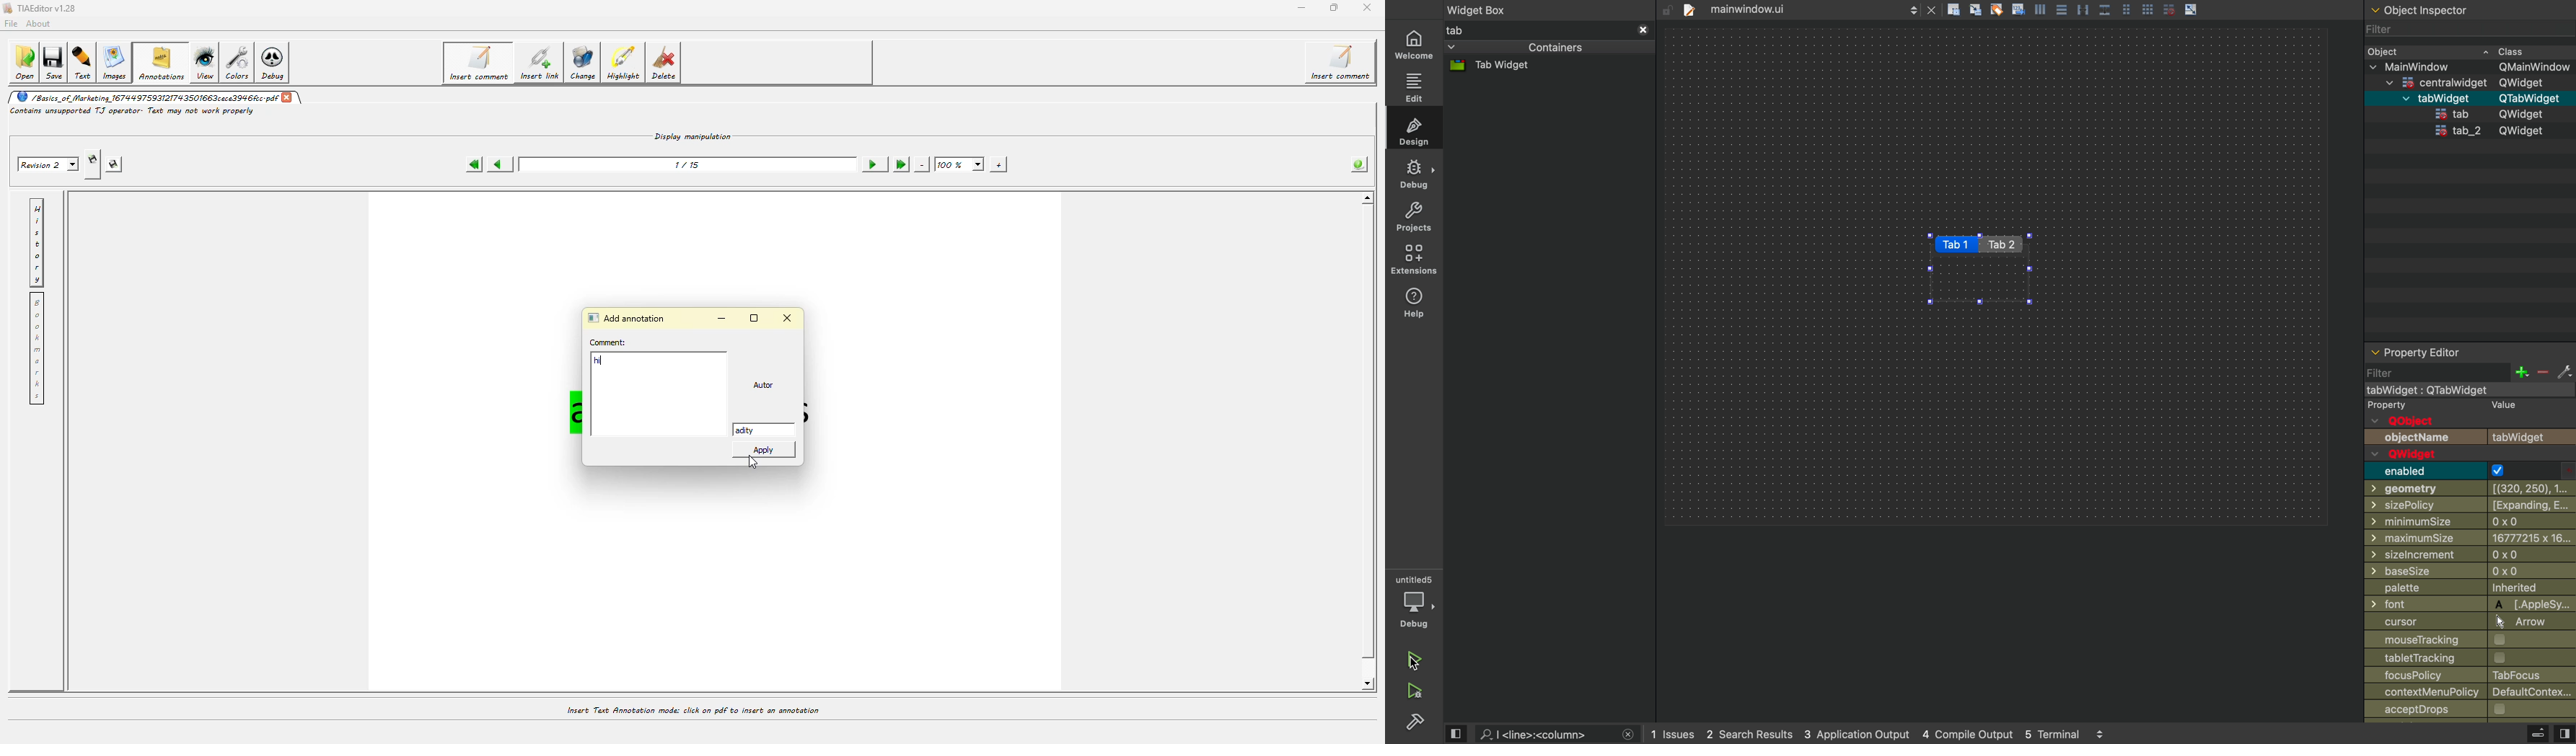 The image size is (2576, 756). I want to click on filter, so click(2389, 373).